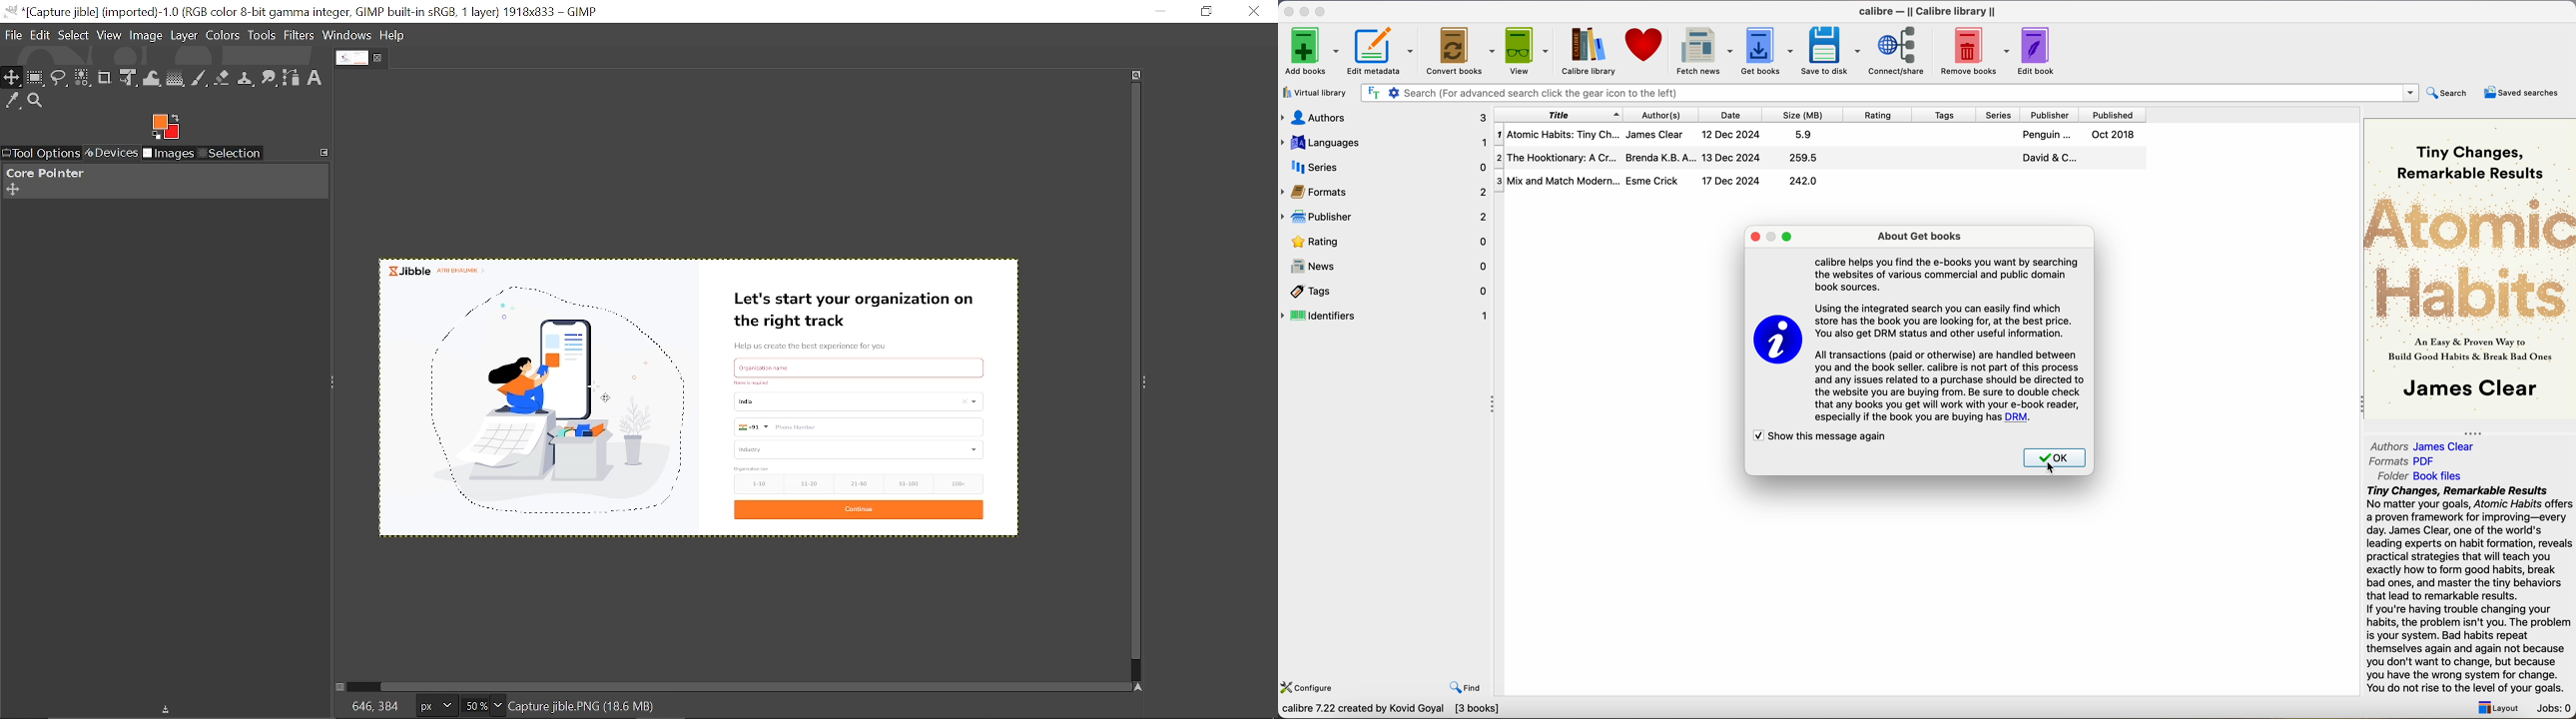  What do you see at coordinates (2054, 460) in the screenshot?
I see `ok` at bounding box center [2054, 460].